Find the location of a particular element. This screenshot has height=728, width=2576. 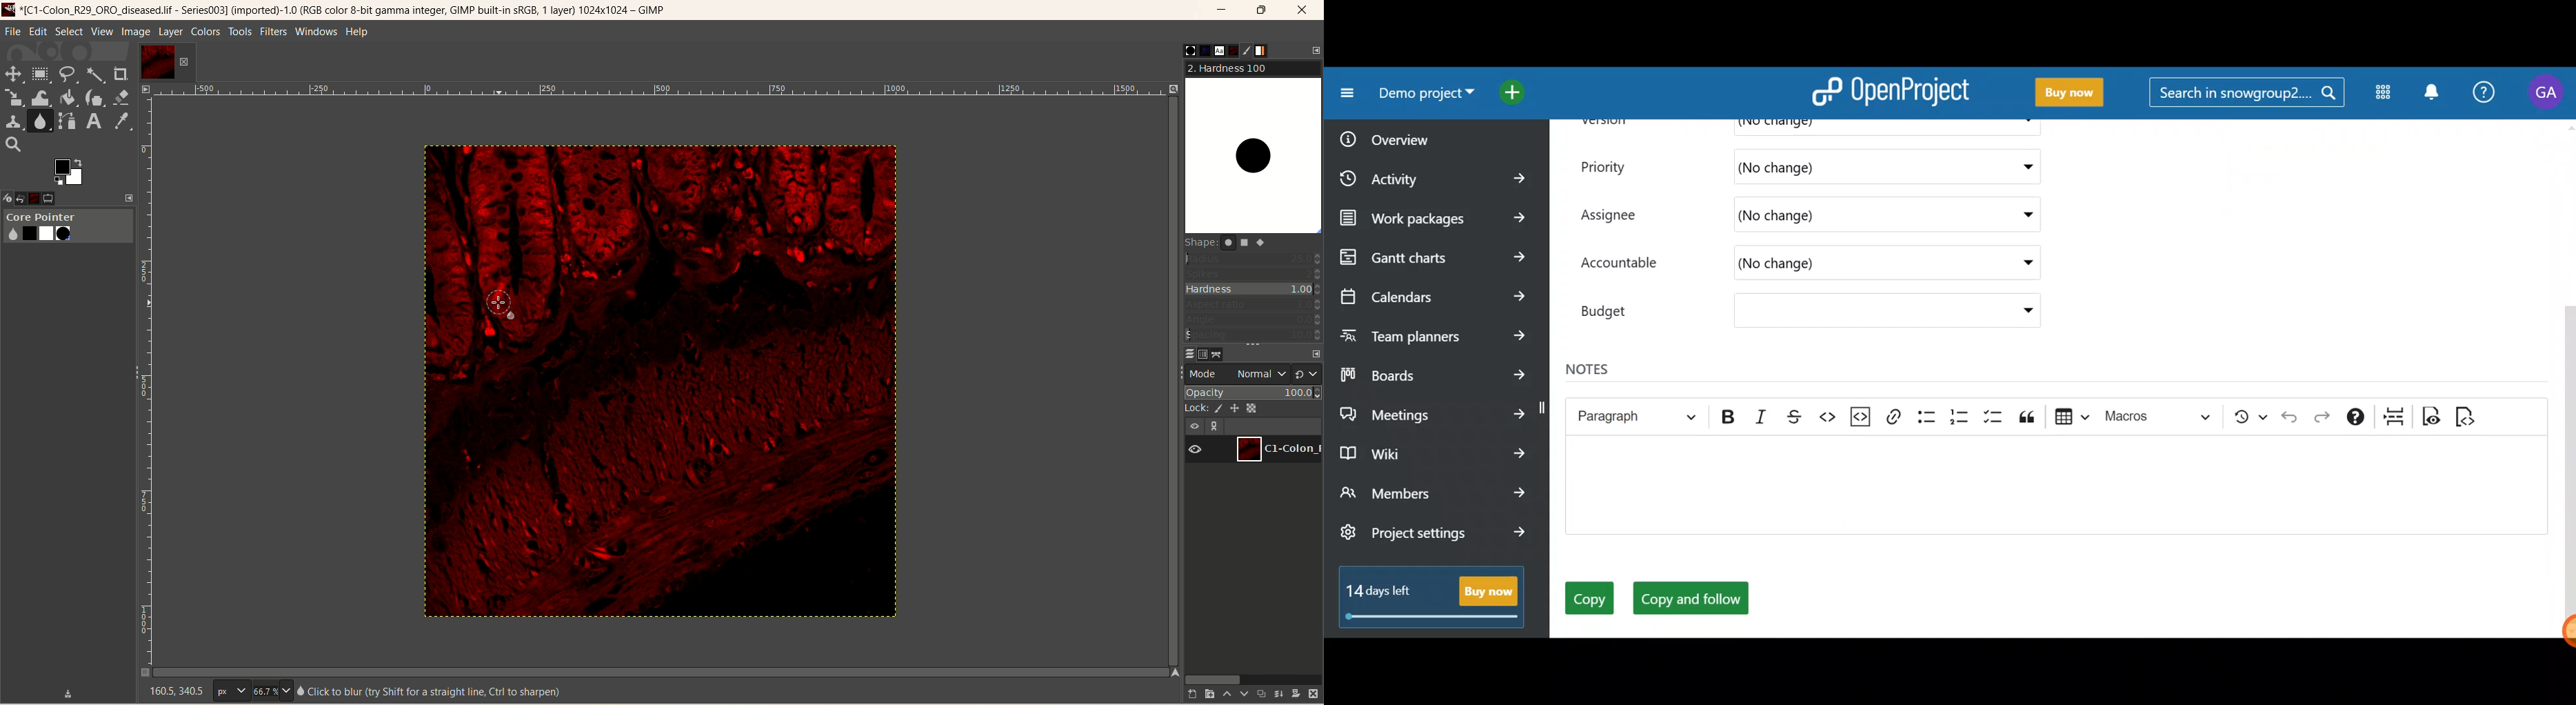

open is located at coordinates (27, 197).